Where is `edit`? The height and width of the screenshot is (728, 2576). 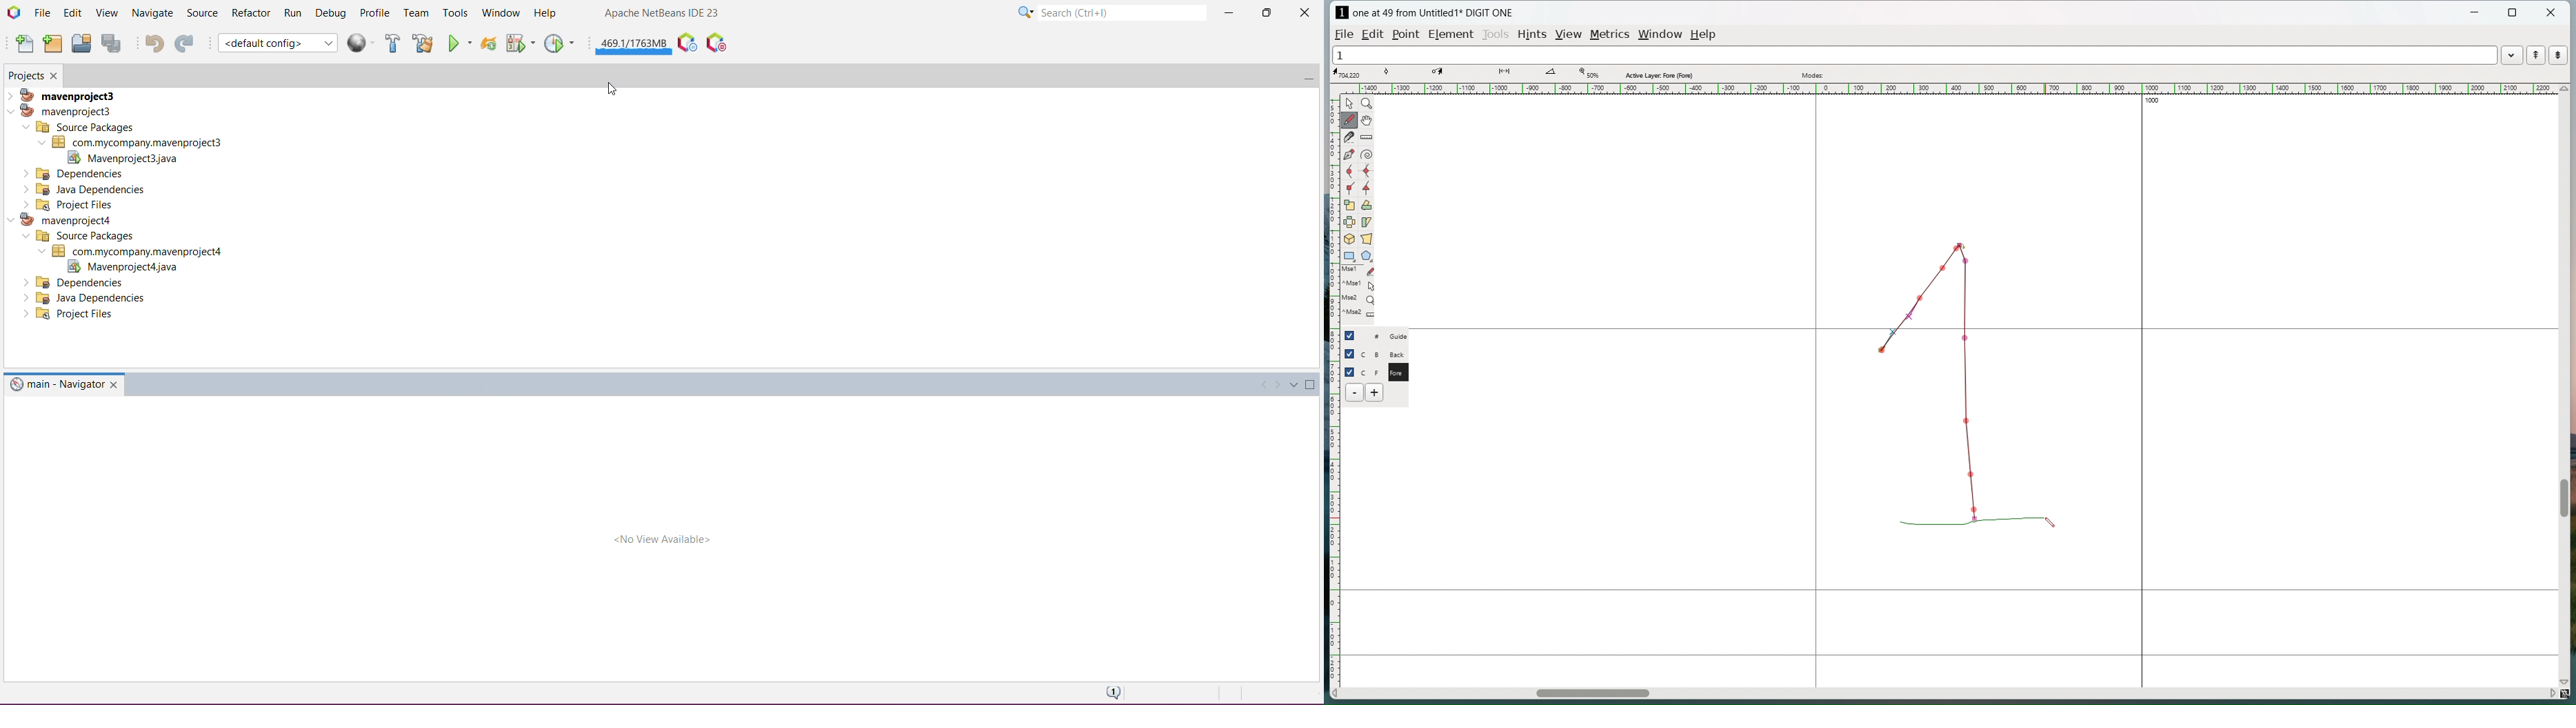 edit is located at coordinates (1375, 34).